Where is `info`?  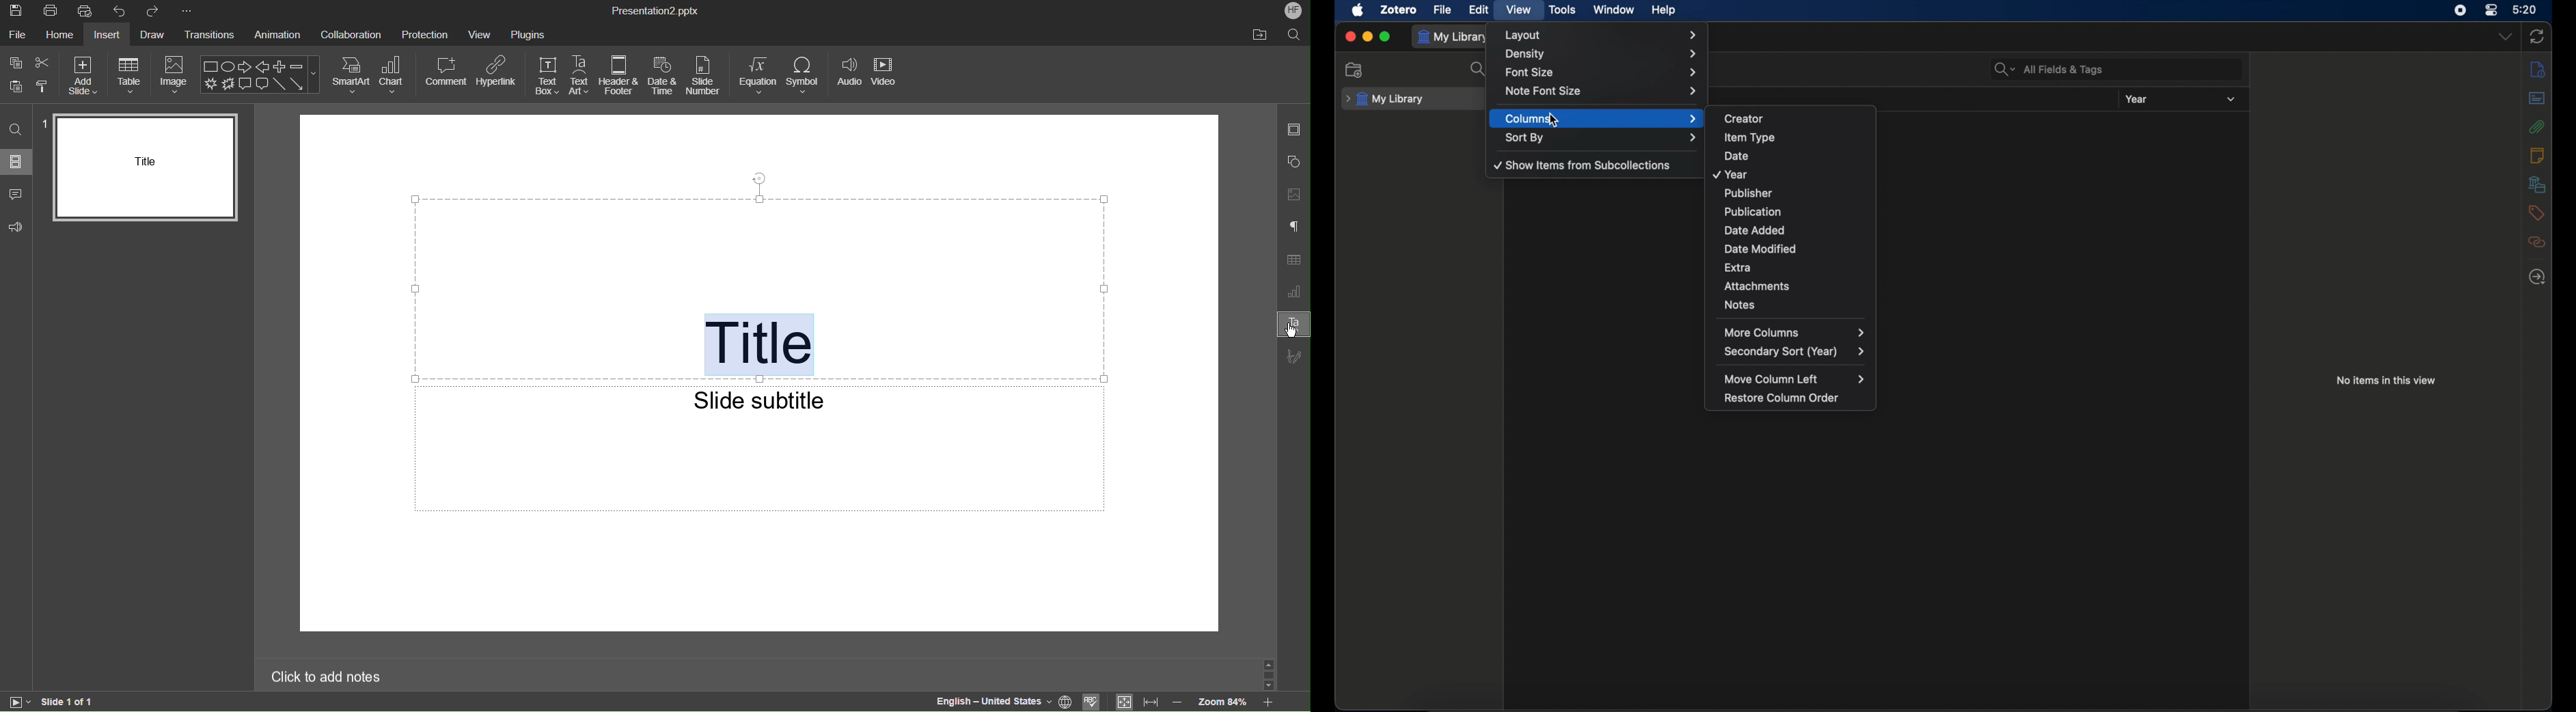
info is located at coordinates (2538, 70).